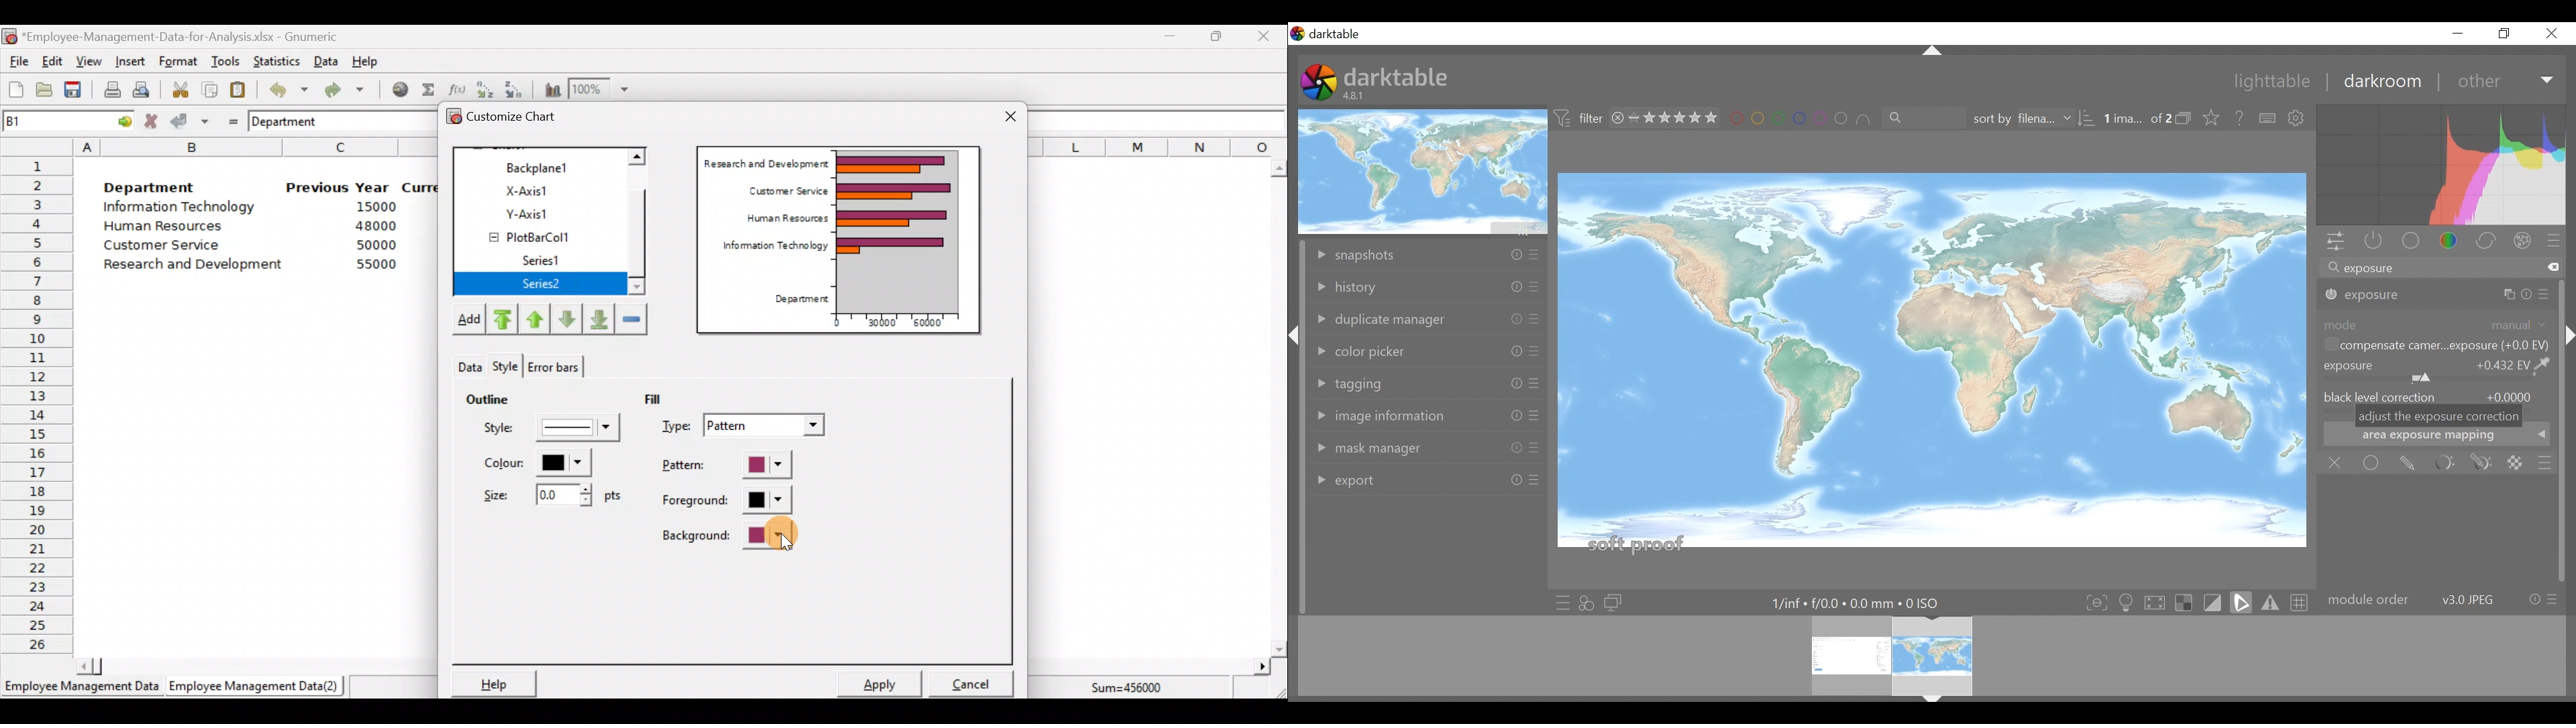 Image resolution: width=2576 pixels, height=728 pixels. What do you see at coordinates (1534, 485) in the screenshot?
I see `` at bounding box center [1534, 485].